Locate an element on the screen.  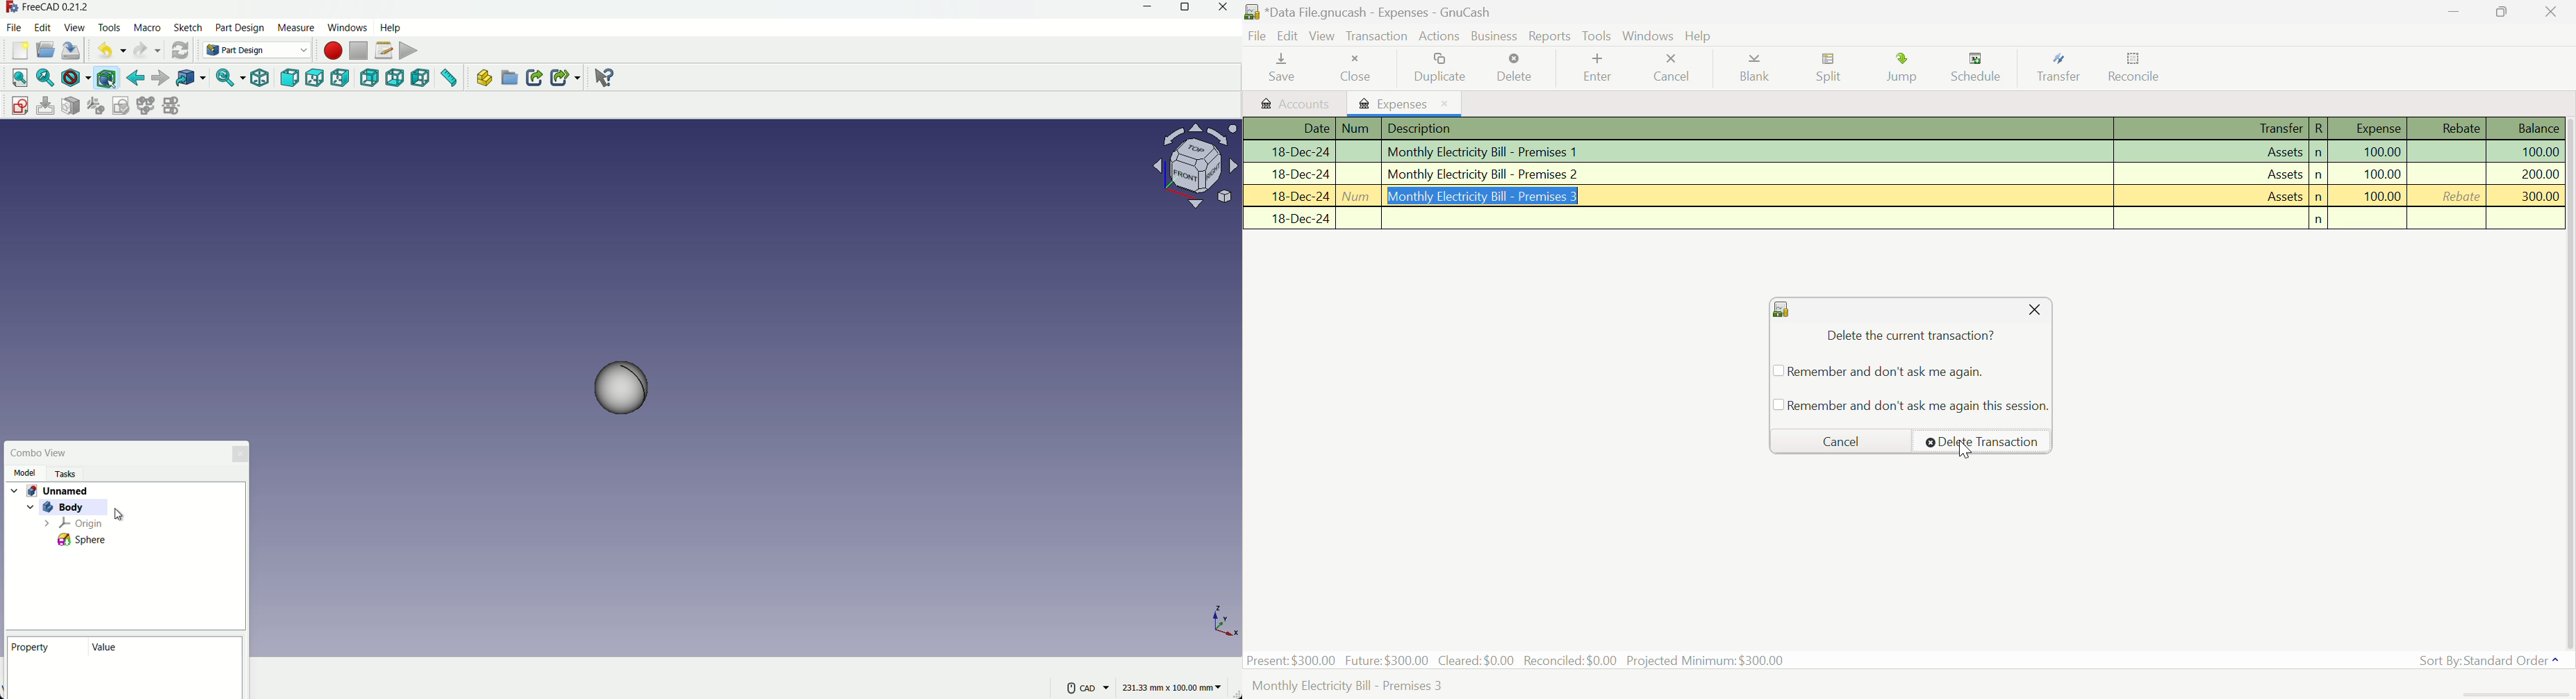
measuring unit is located at coordinates (1174, 686).